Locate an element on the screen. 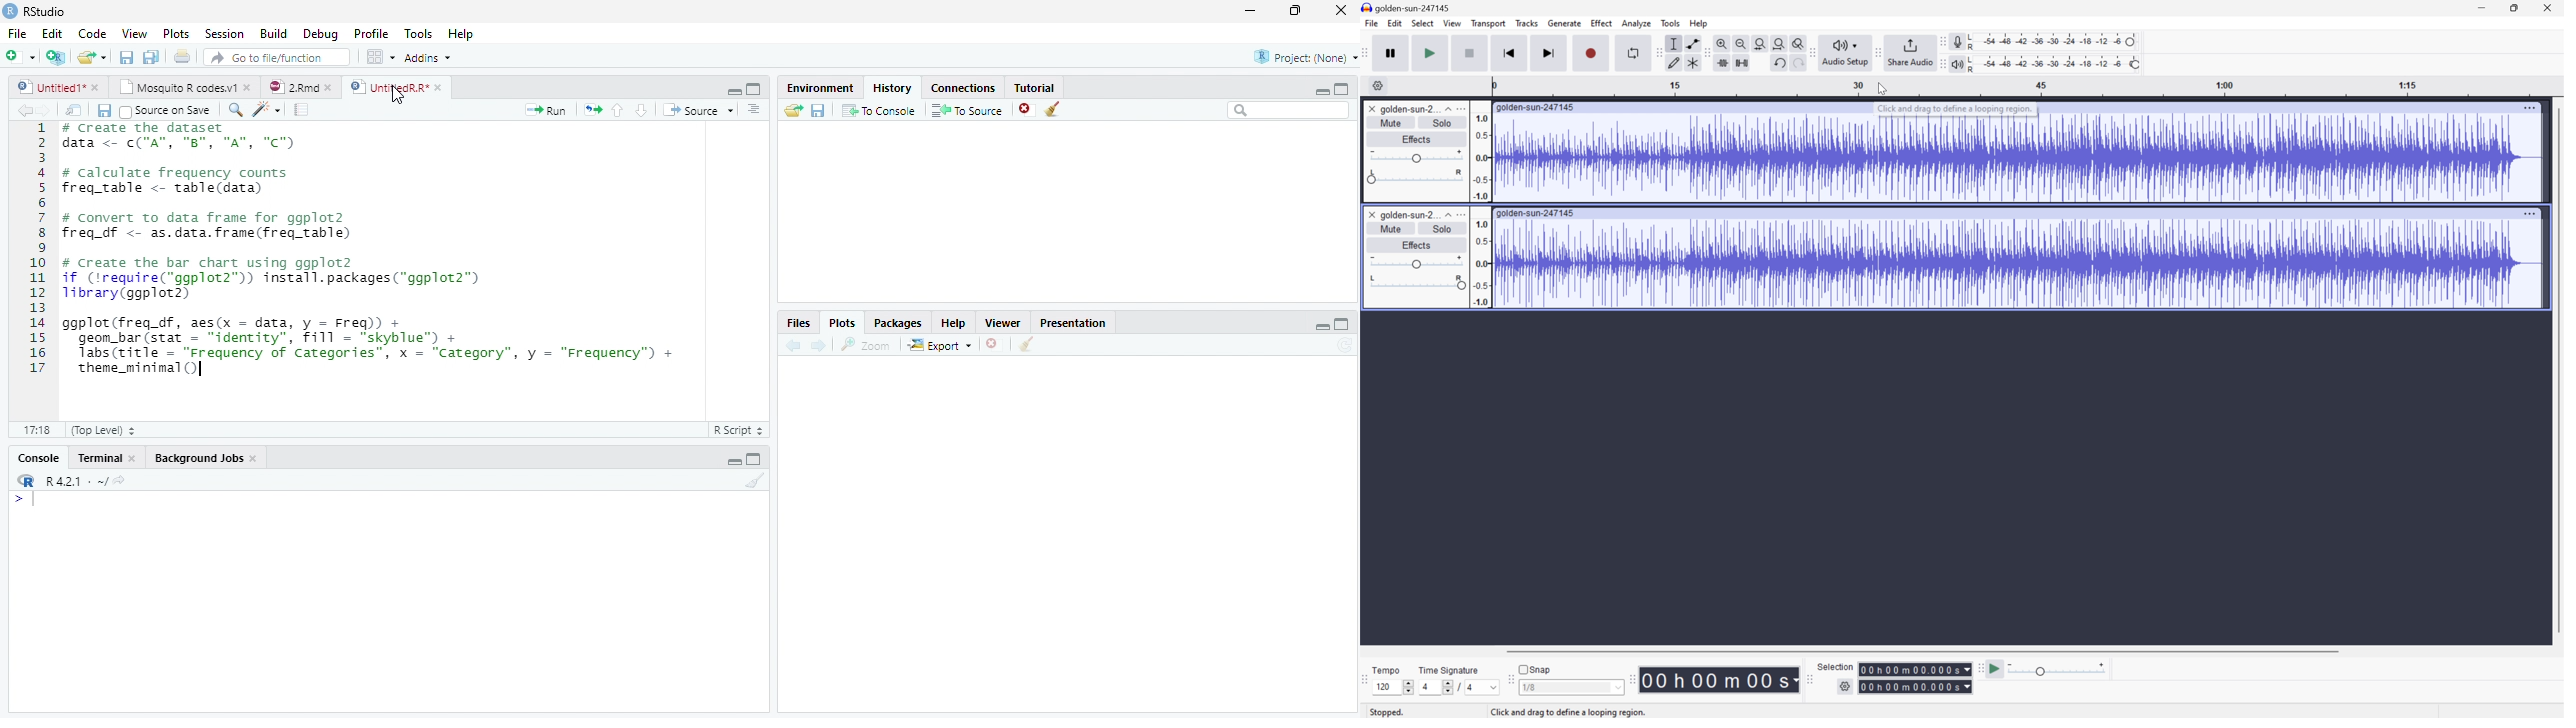 The height and width of the screenshot is (728, 2576). Playback meter is located at coordinates (1957, 64).